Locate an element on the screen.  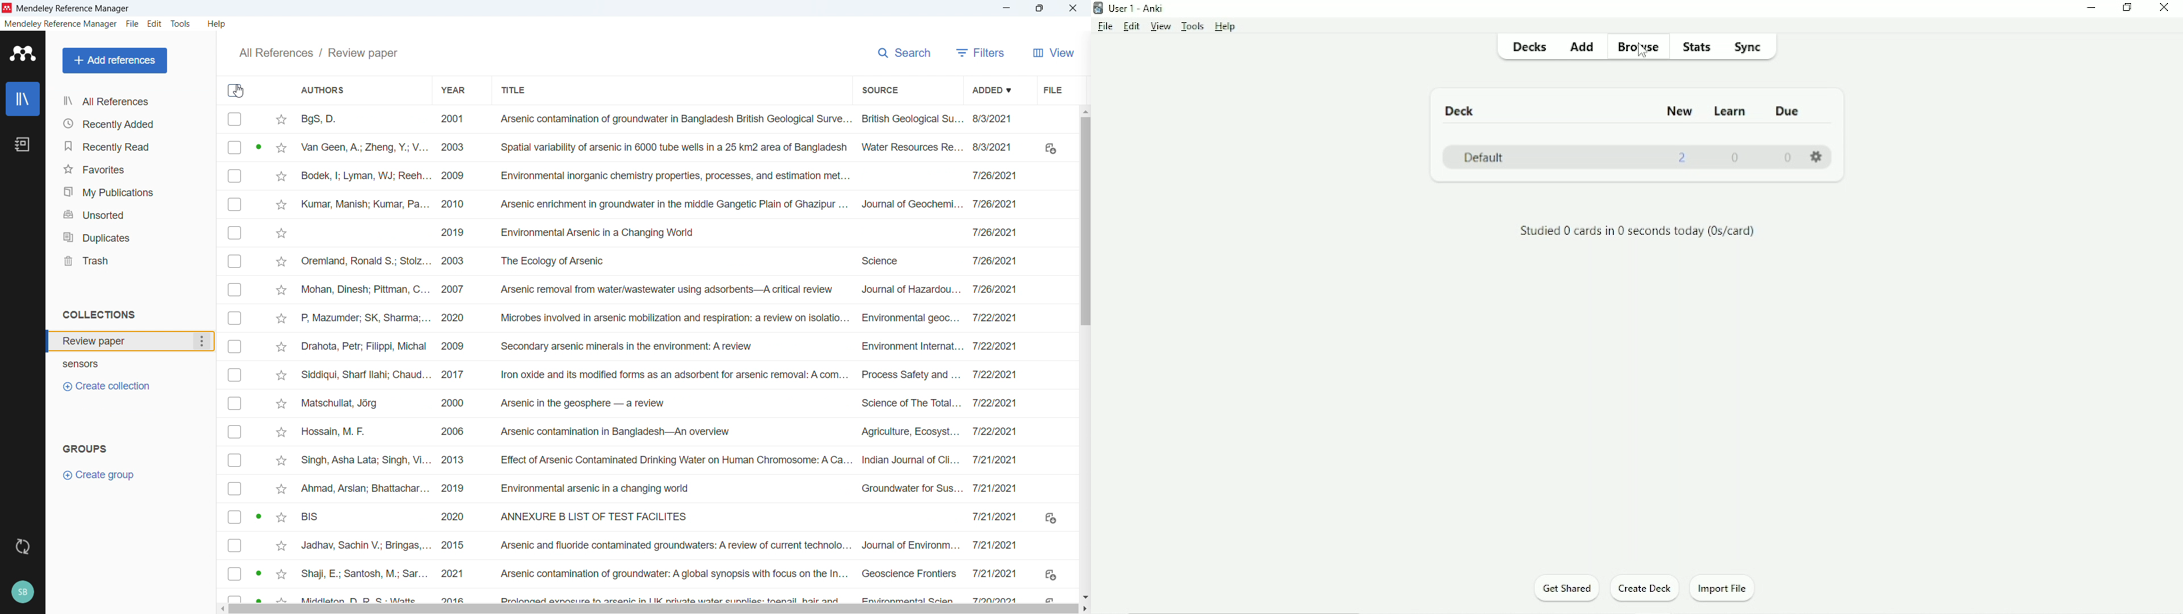
Select respective publication is located at coordinates (235, 233).